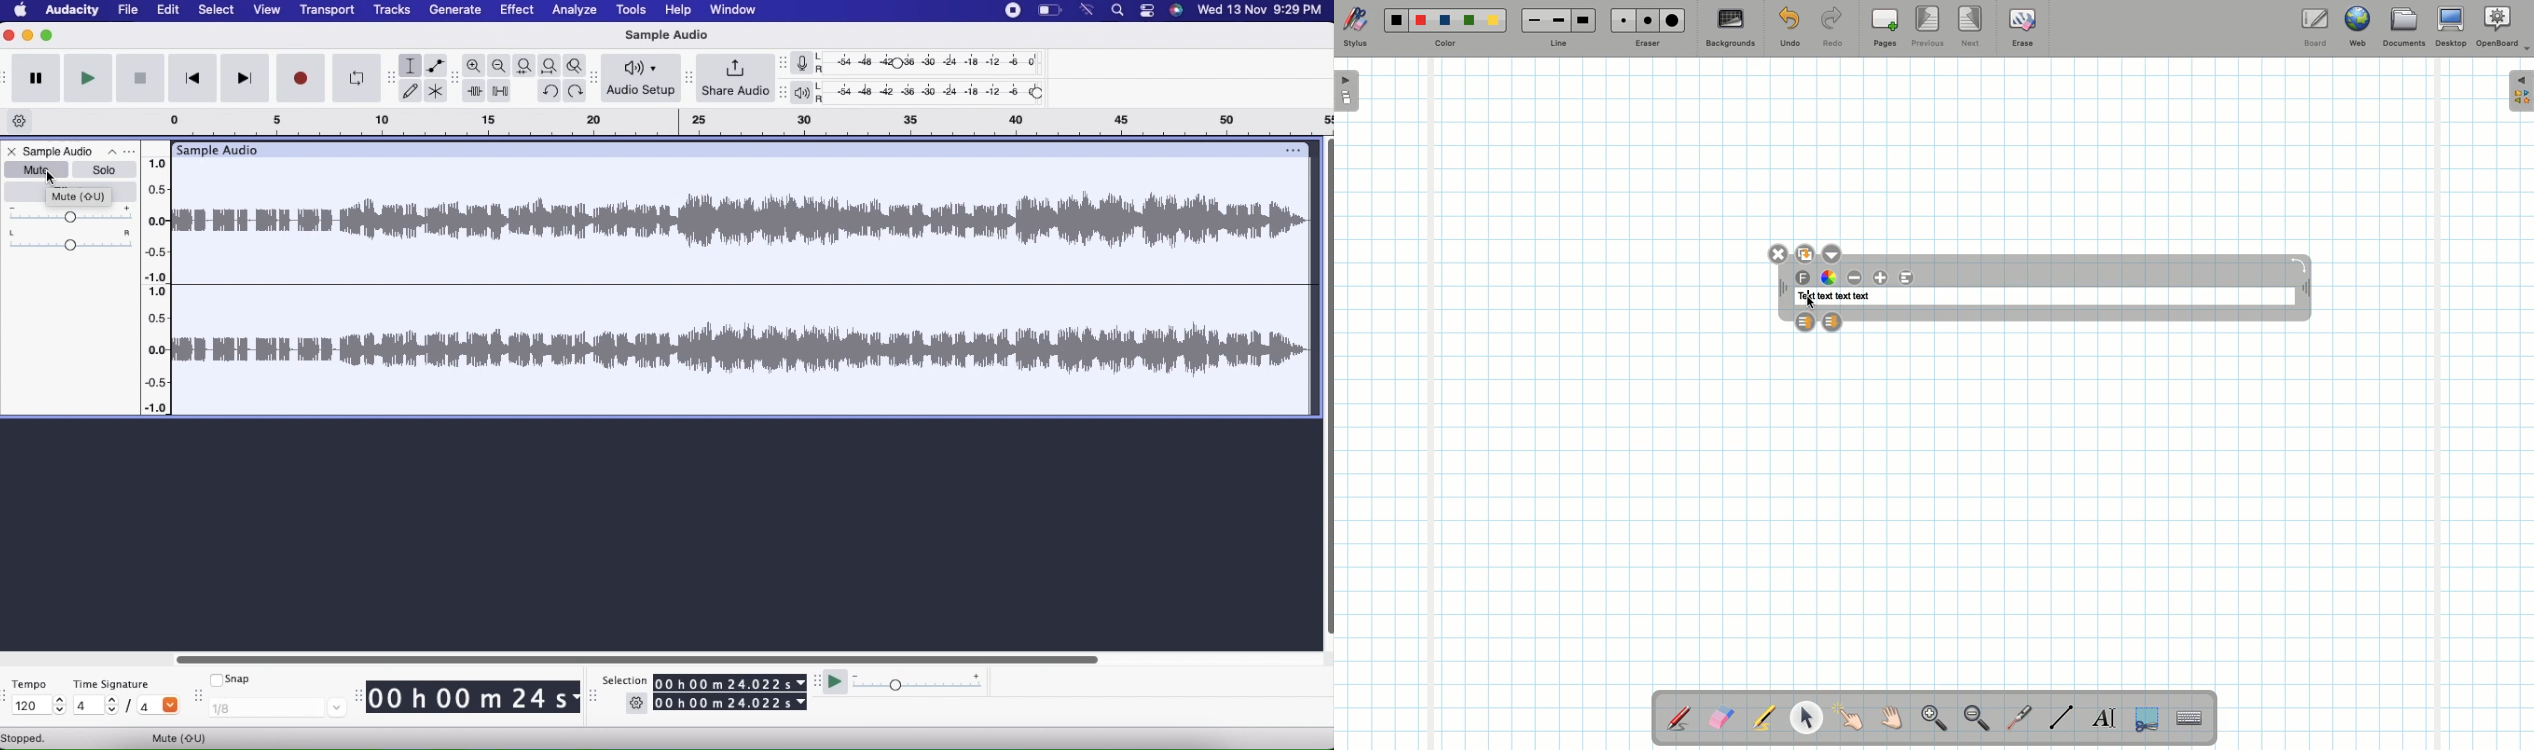 This screenshot has width=2548, height=756. Describe the element at coordinates (412, 66) in the screenshot. I see `Selection tool` at that location.